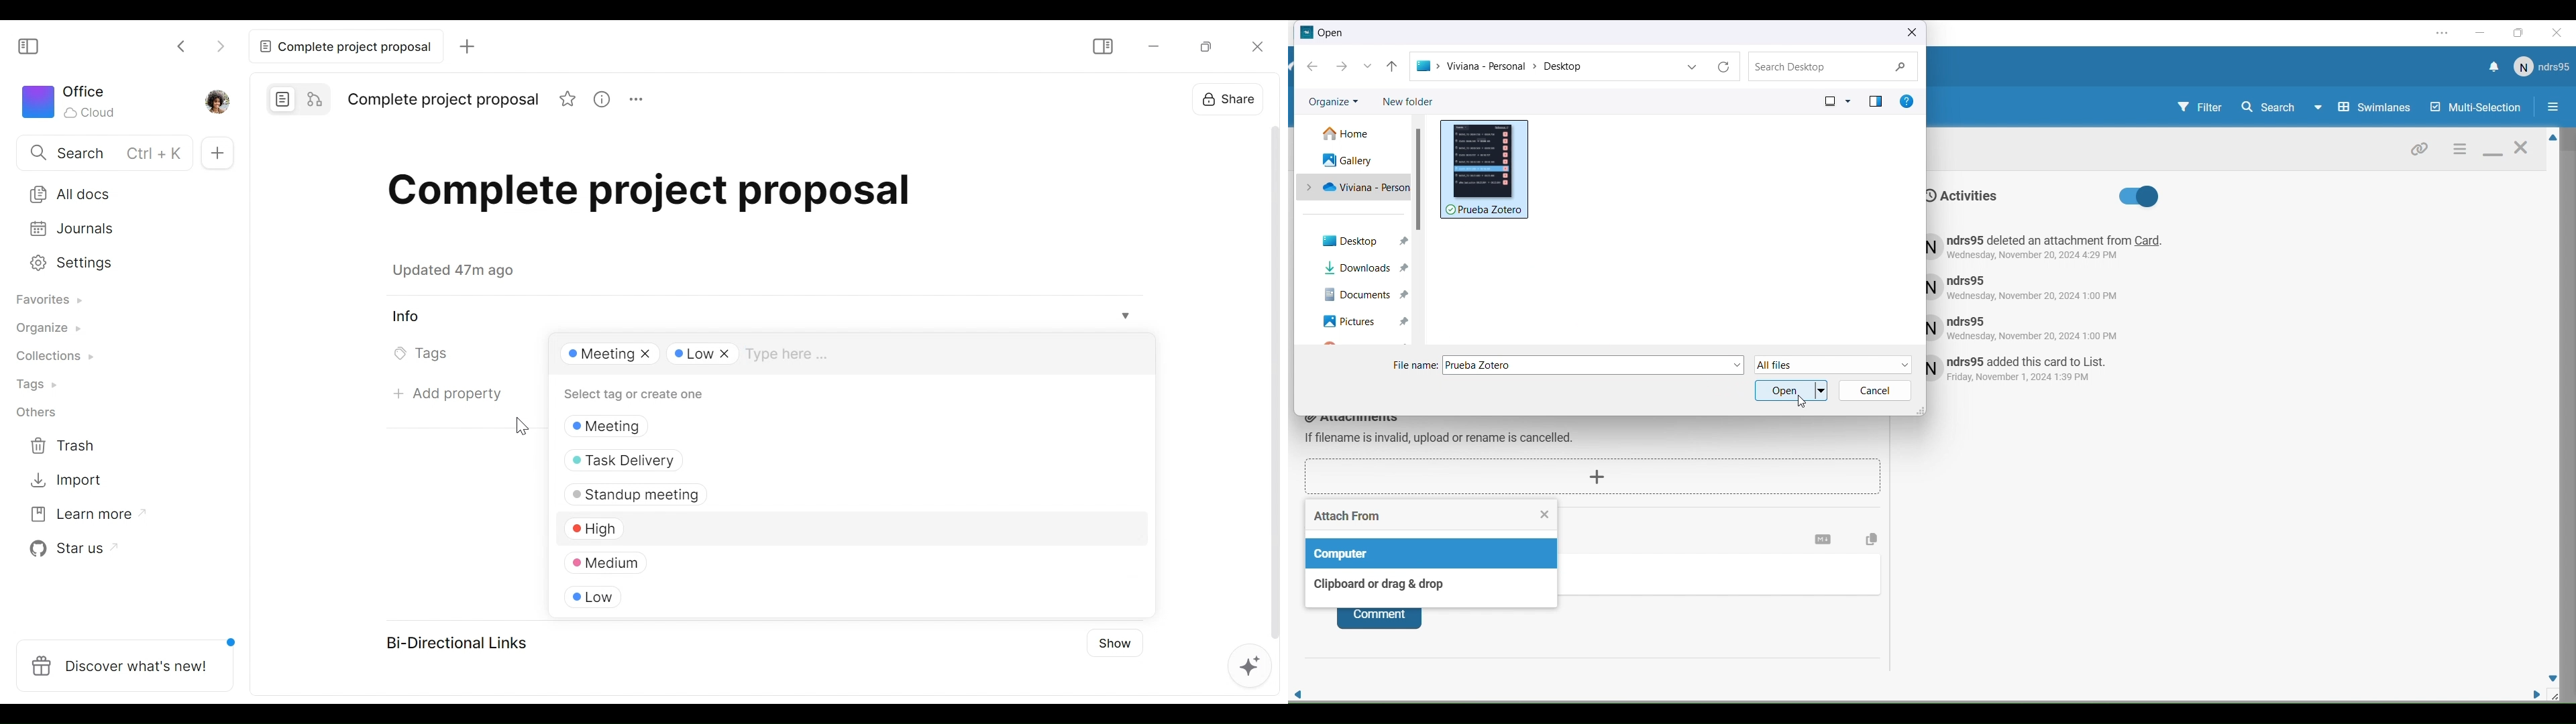  I want to click on Go to previous folder, so click(1393, 67).